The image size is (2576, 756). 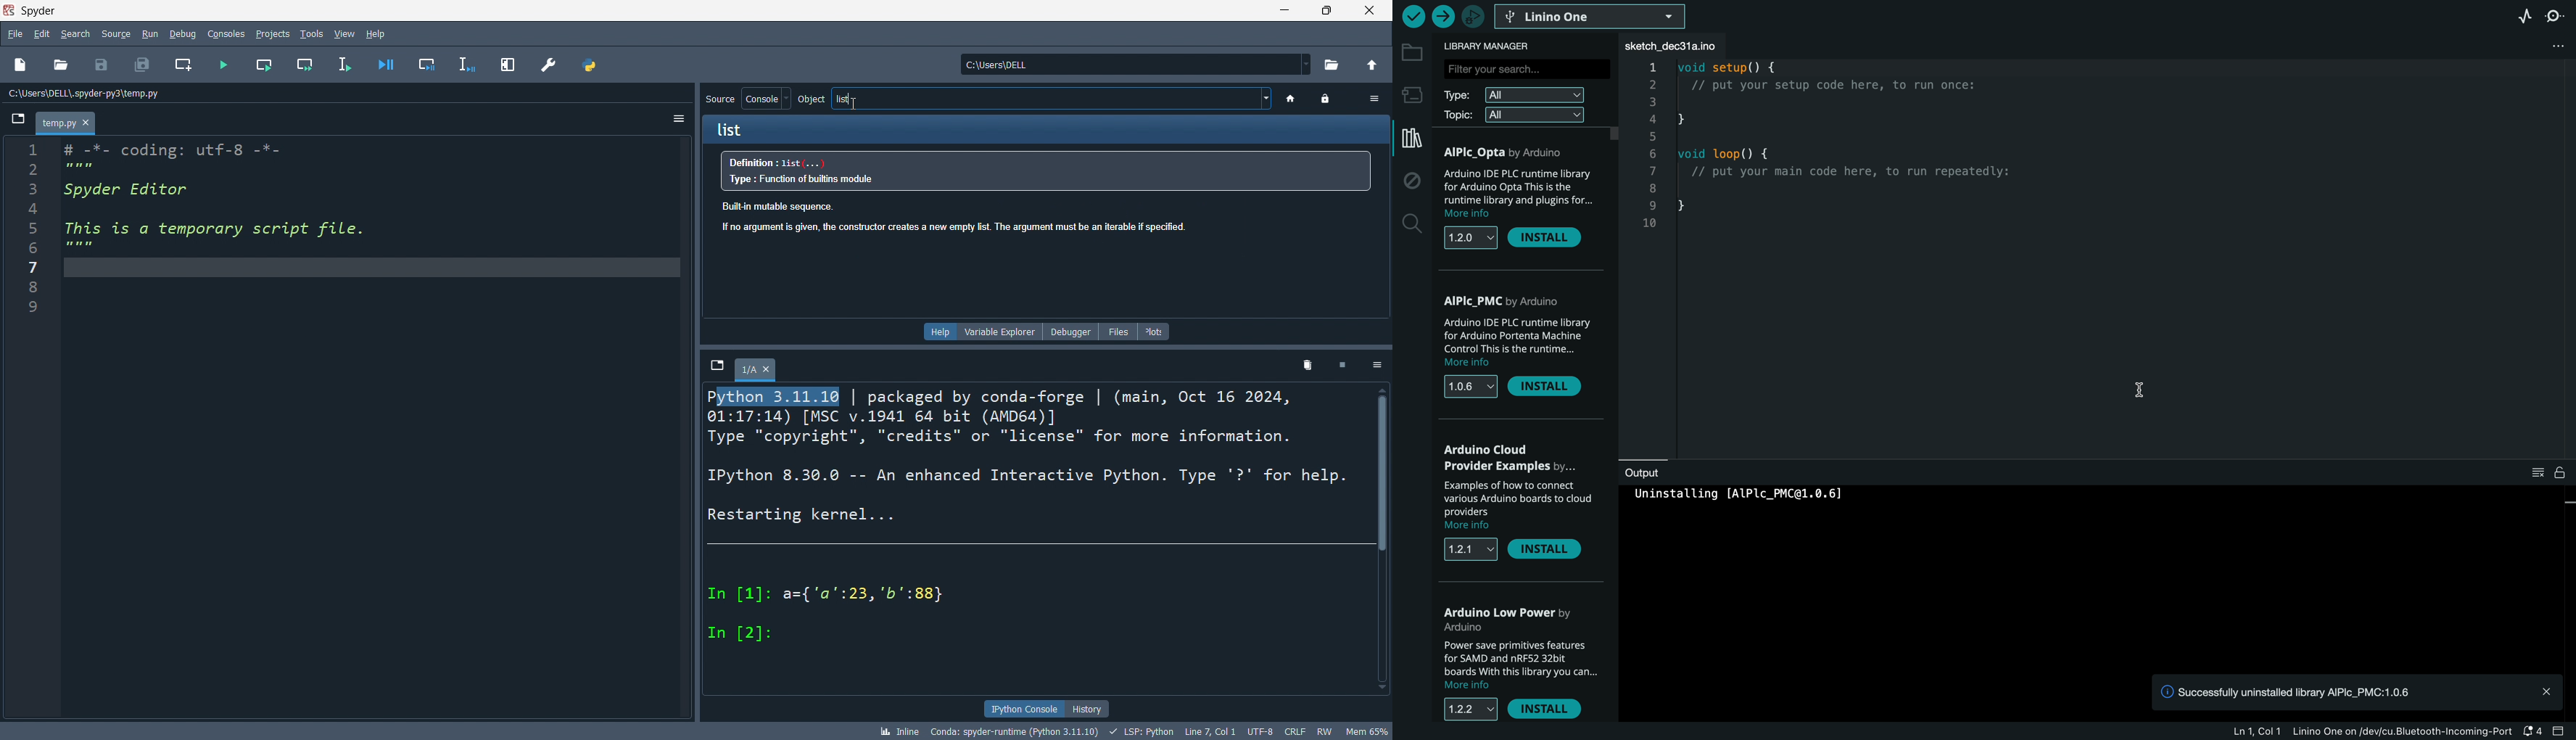 I want to click on open directory, so click(x=1327, y=66).